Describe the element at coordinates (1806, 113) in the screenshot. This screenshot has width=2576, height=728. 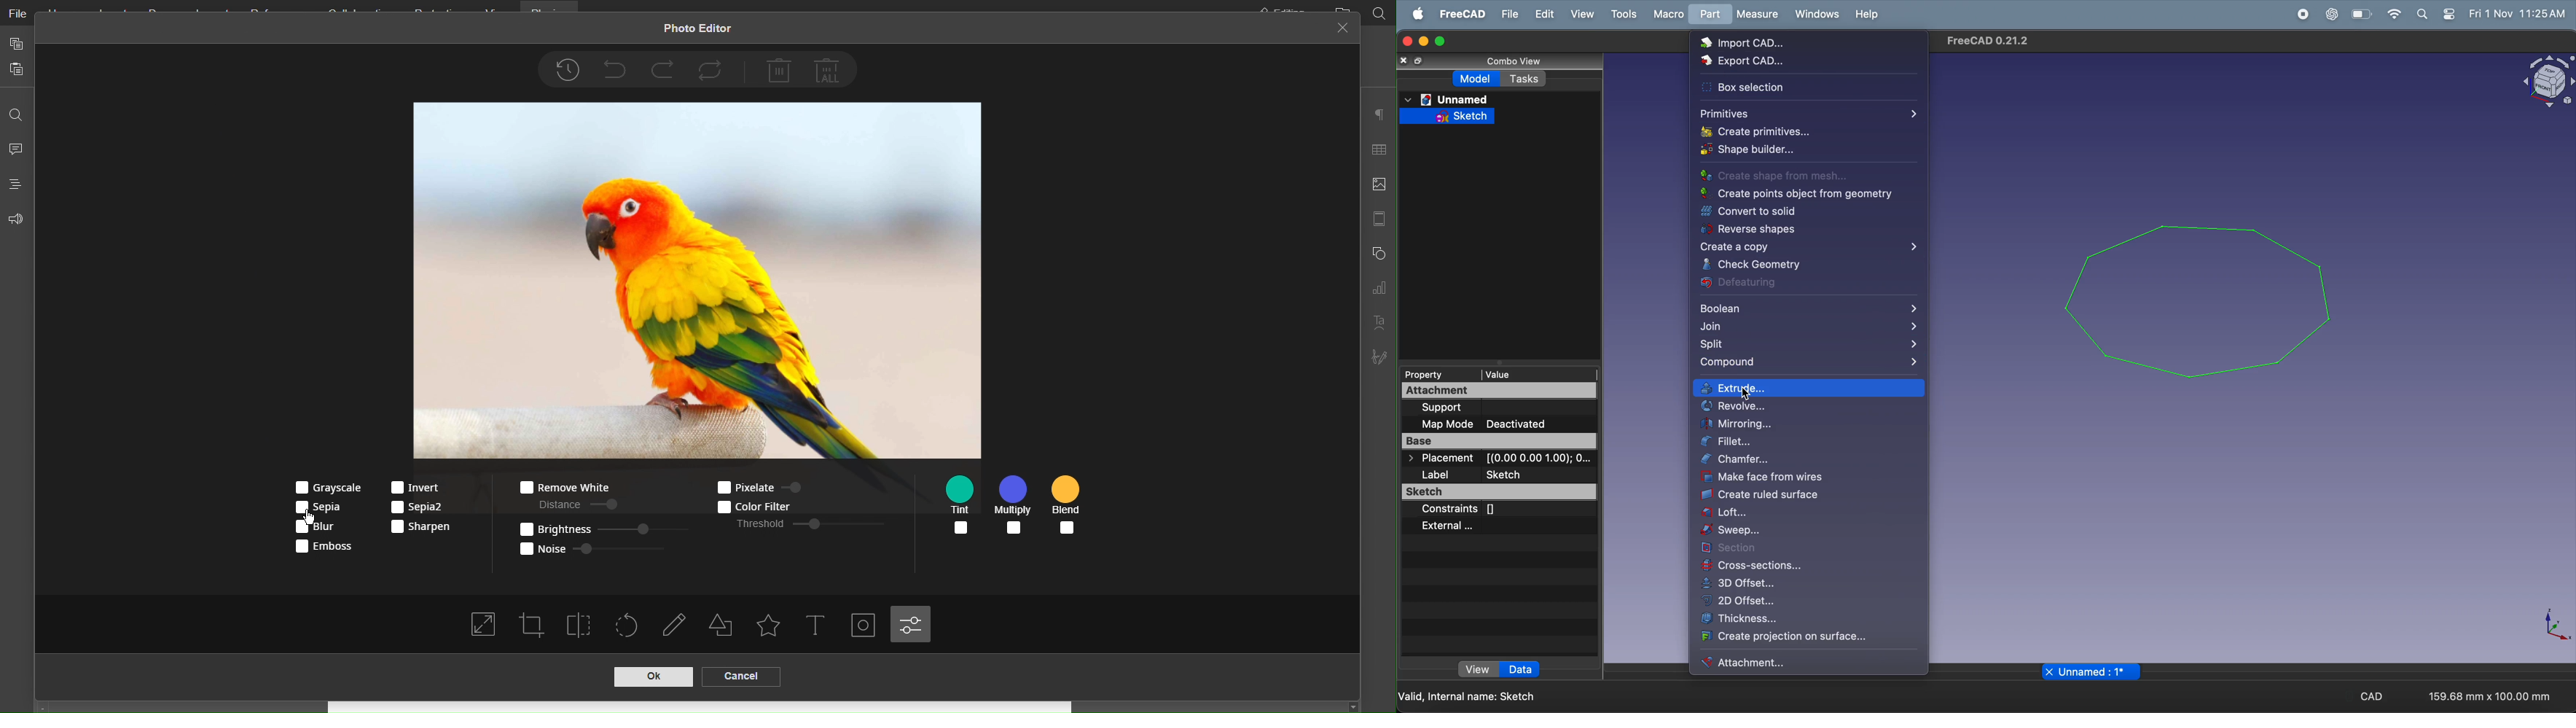
I see `primitives` at that location.